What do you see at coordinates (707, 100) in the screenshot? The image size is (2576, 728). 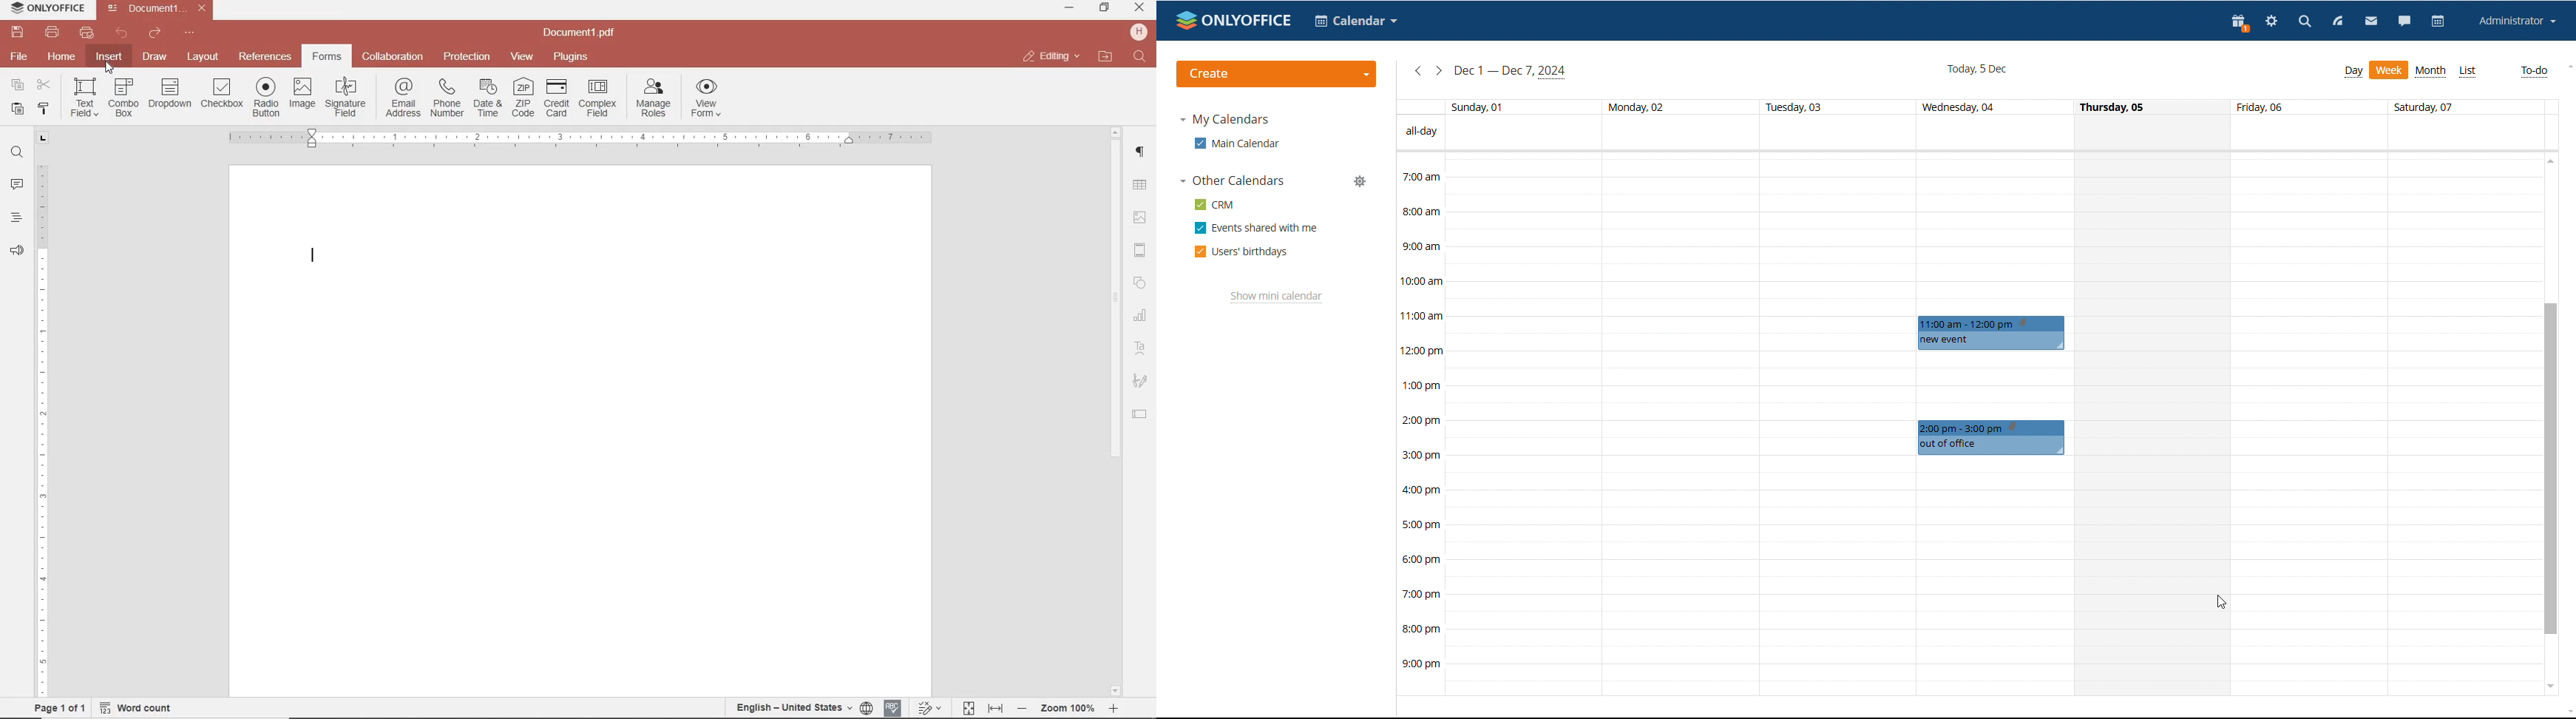 I see `view form` at bounding box center [707, 100].